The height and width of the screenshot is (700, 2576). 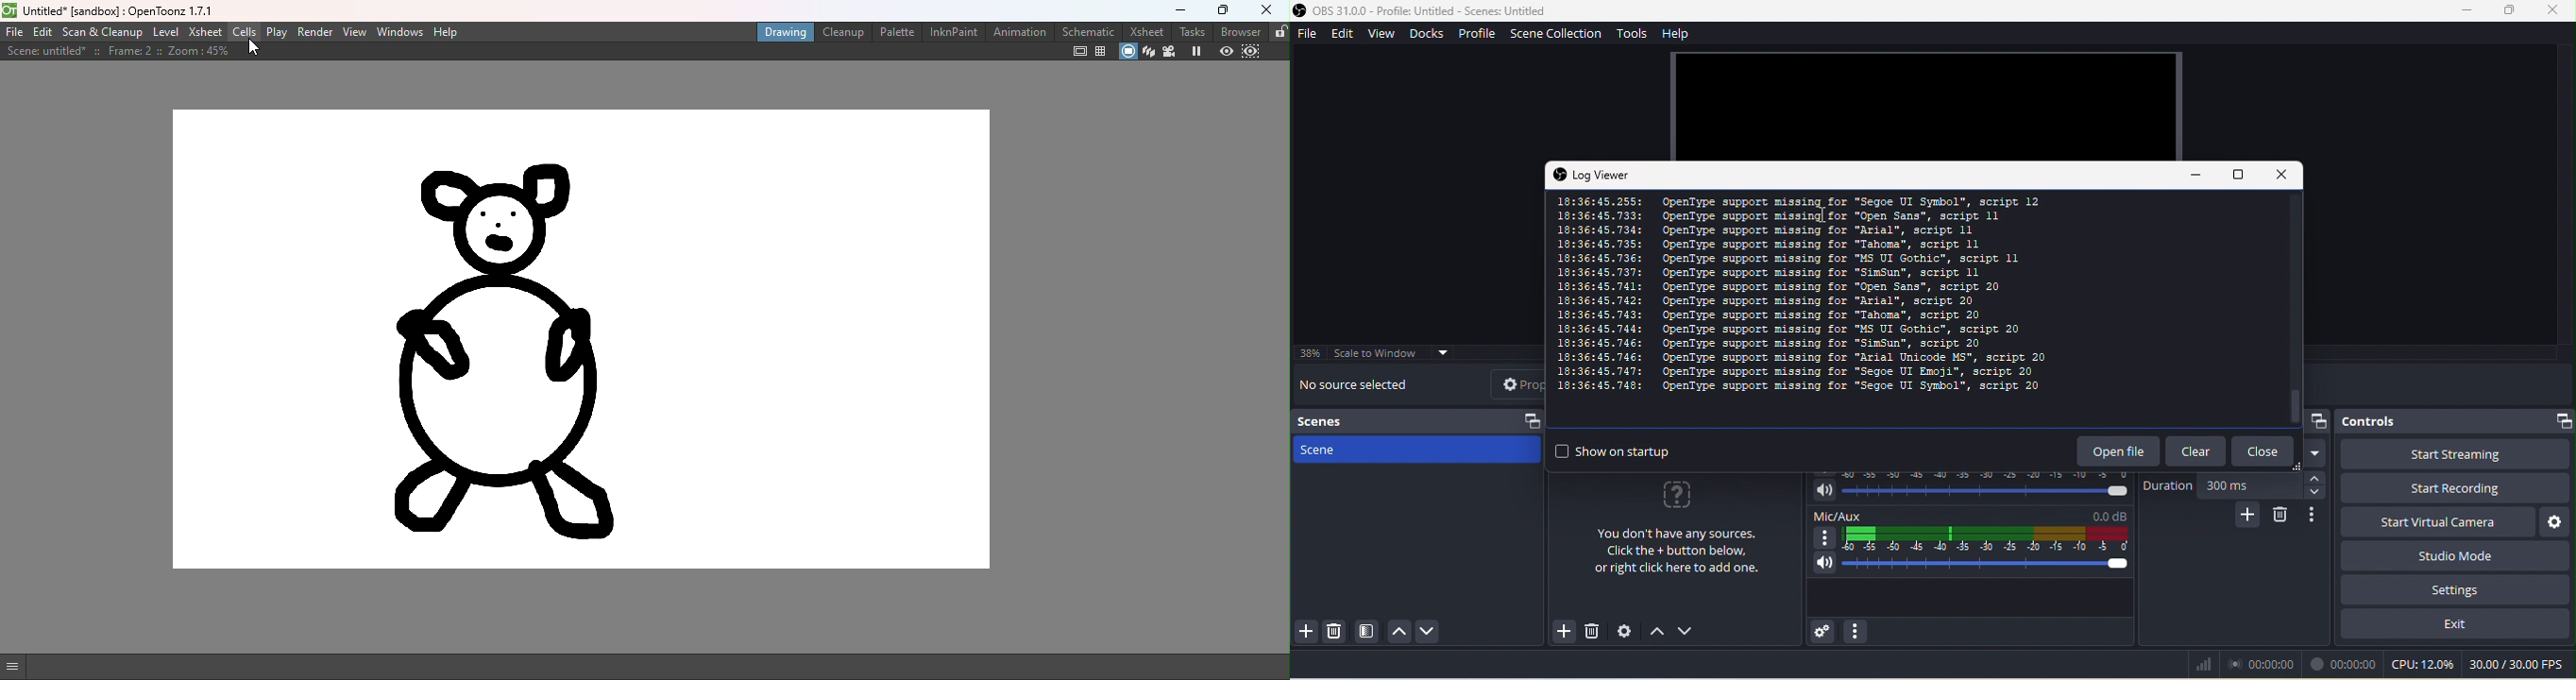 What do you see at coordinates (1690, 633) in the screenshot?
I see `down` at bounding box center [1690, 633].